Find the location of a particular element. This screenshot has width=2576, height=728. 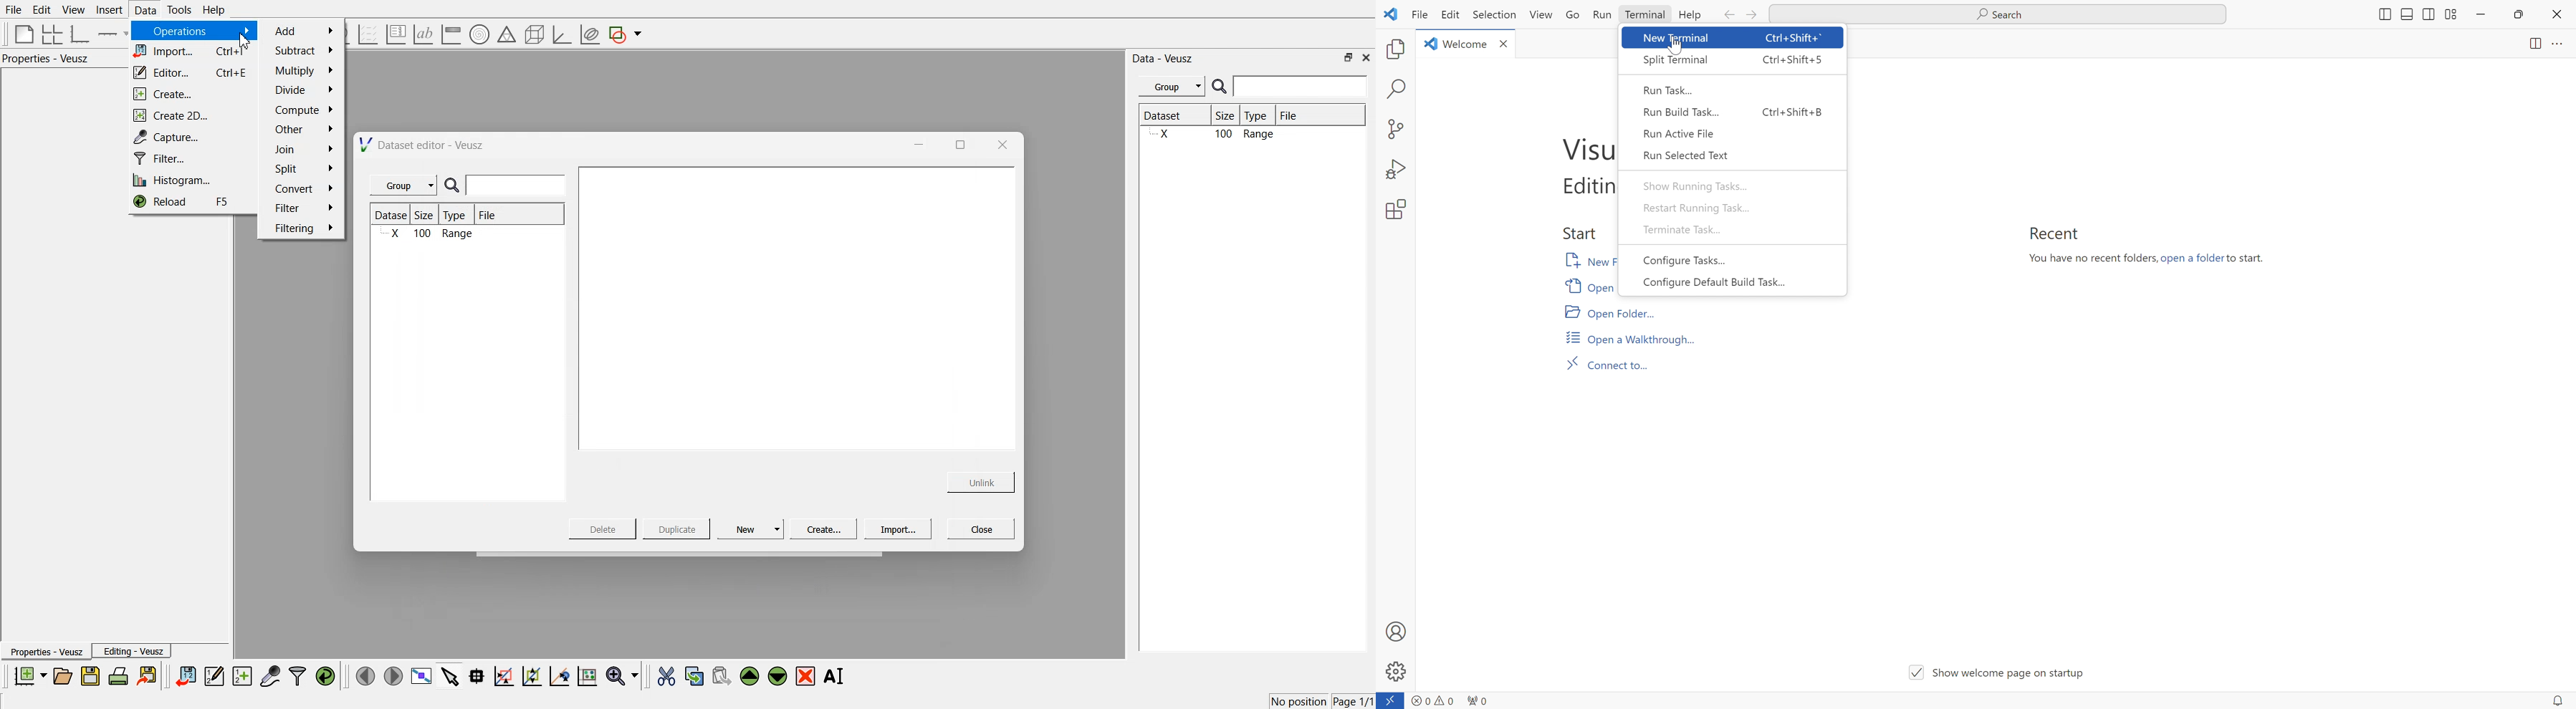

Create 2D... is located at coordinates (191, 115).